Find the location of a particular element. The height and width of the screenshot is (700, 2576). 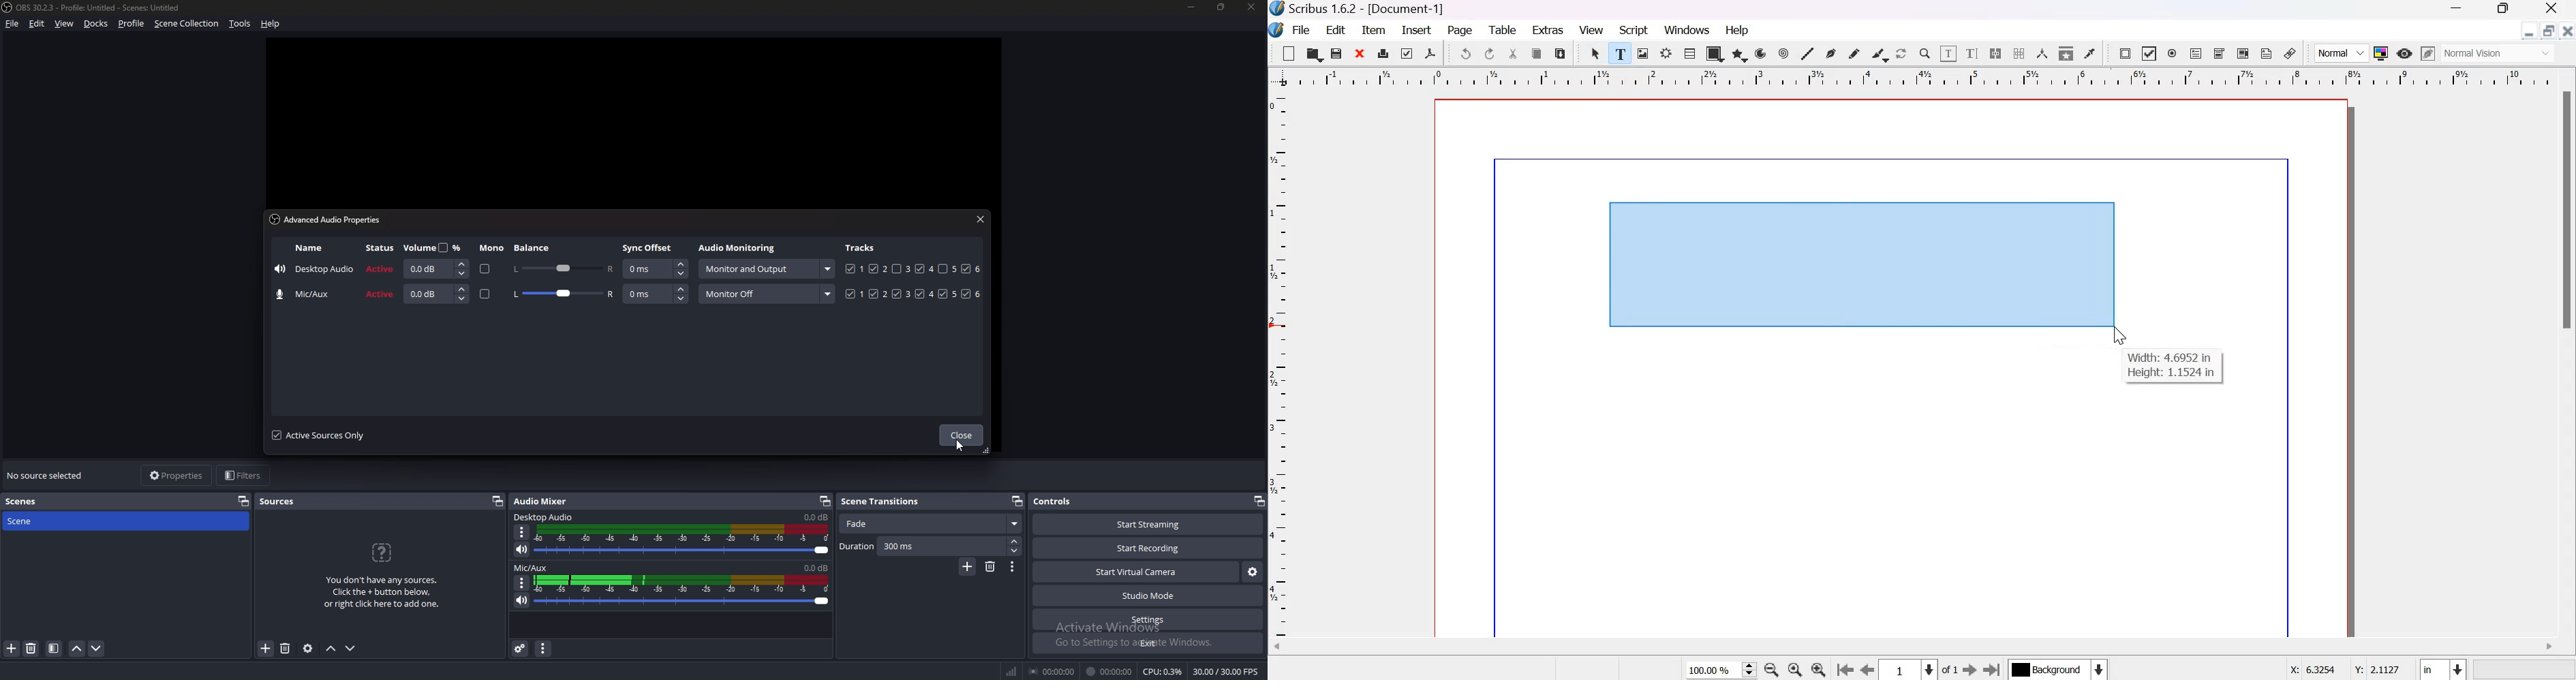

stuatus is located at coordinates (382, 248).